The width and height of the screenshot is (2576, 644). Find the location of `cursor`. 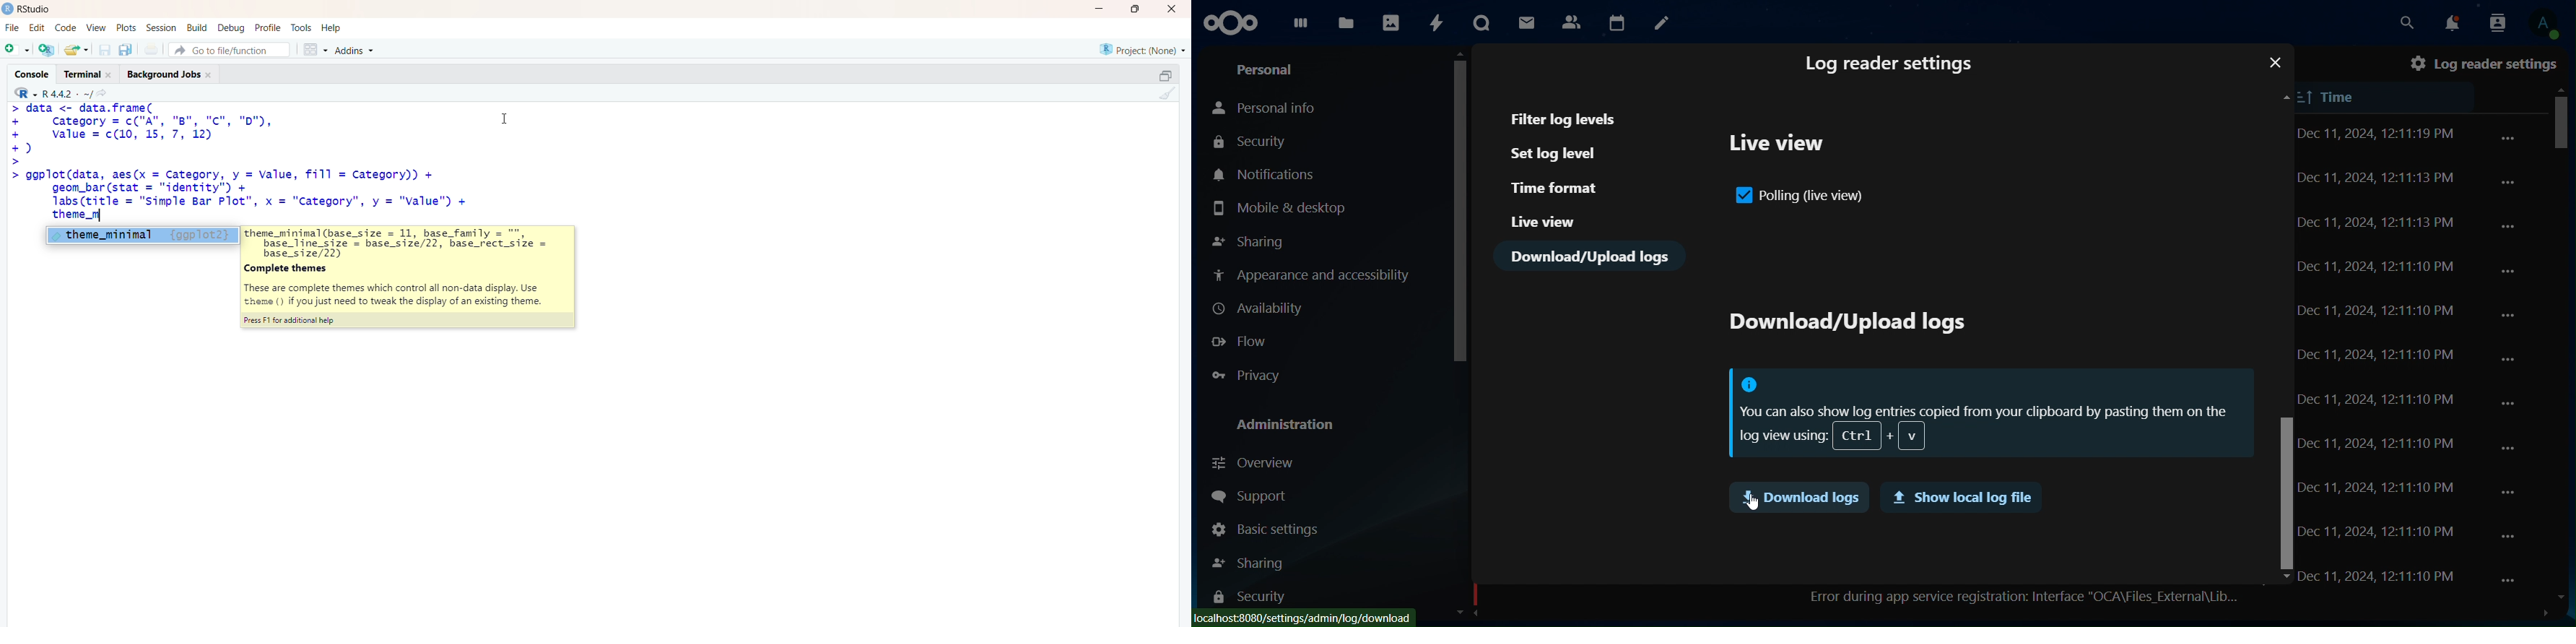

cursor is located at coordinates (1754, 501).